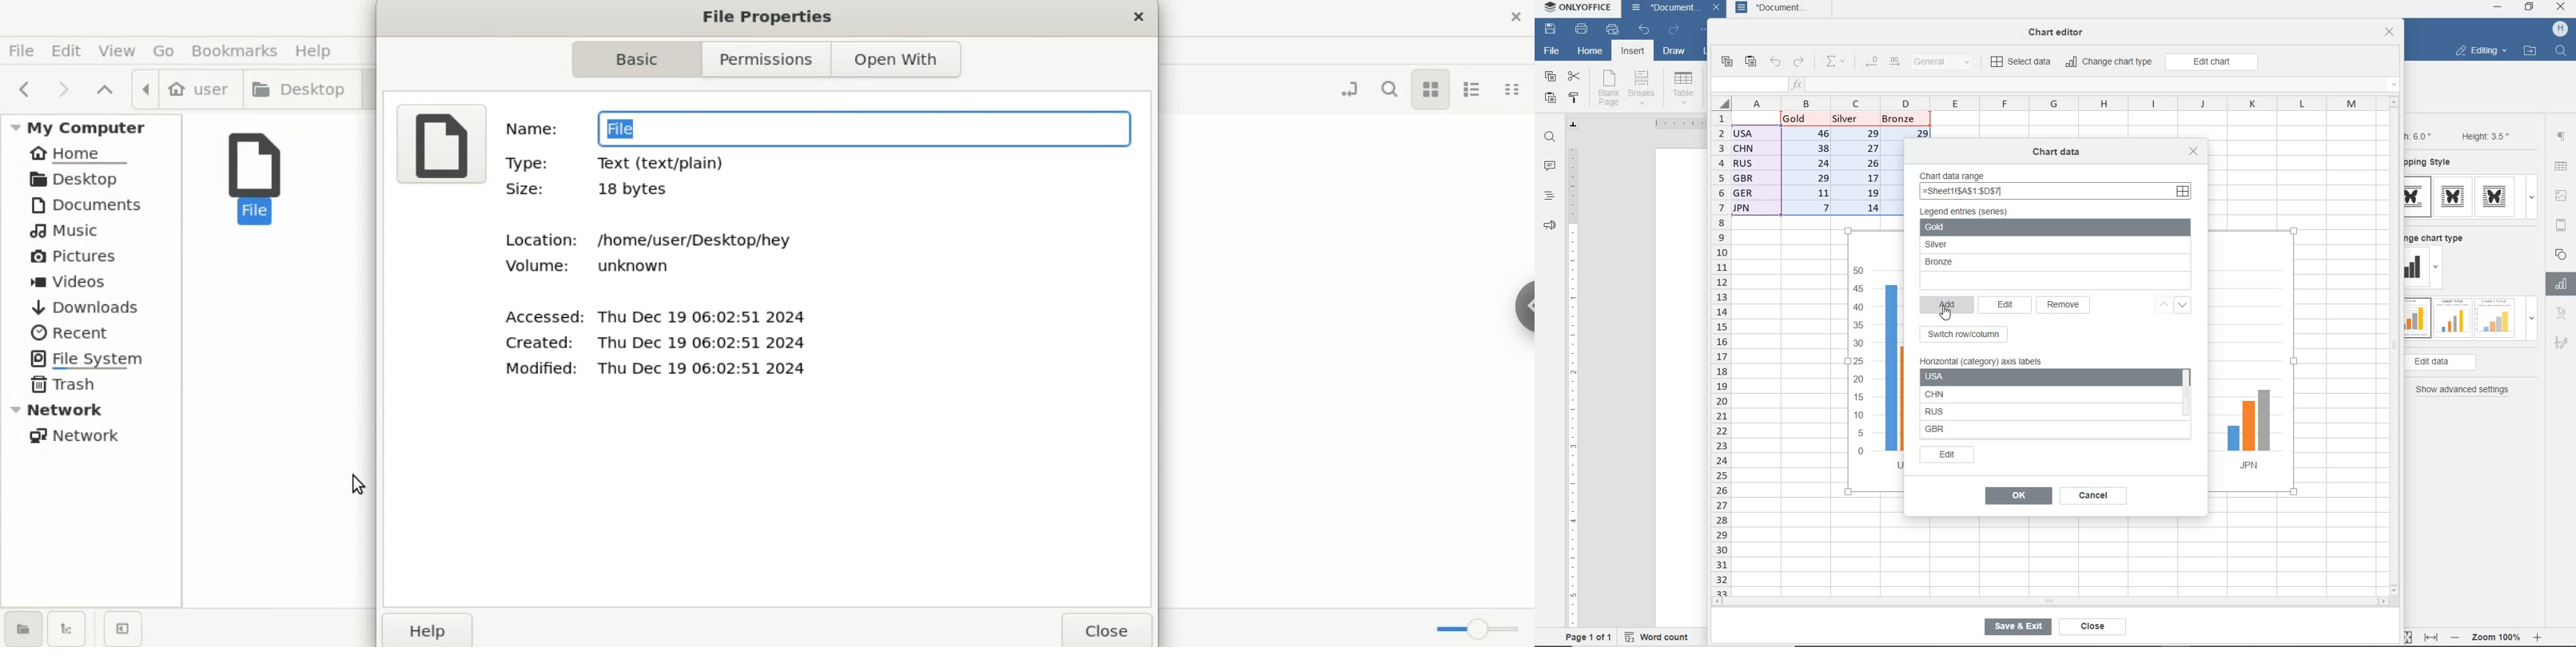 This screenshot has width=2576, height=672. Describe the element at coordinates (2560, 50) in the screenshot. I see `find` at that location.